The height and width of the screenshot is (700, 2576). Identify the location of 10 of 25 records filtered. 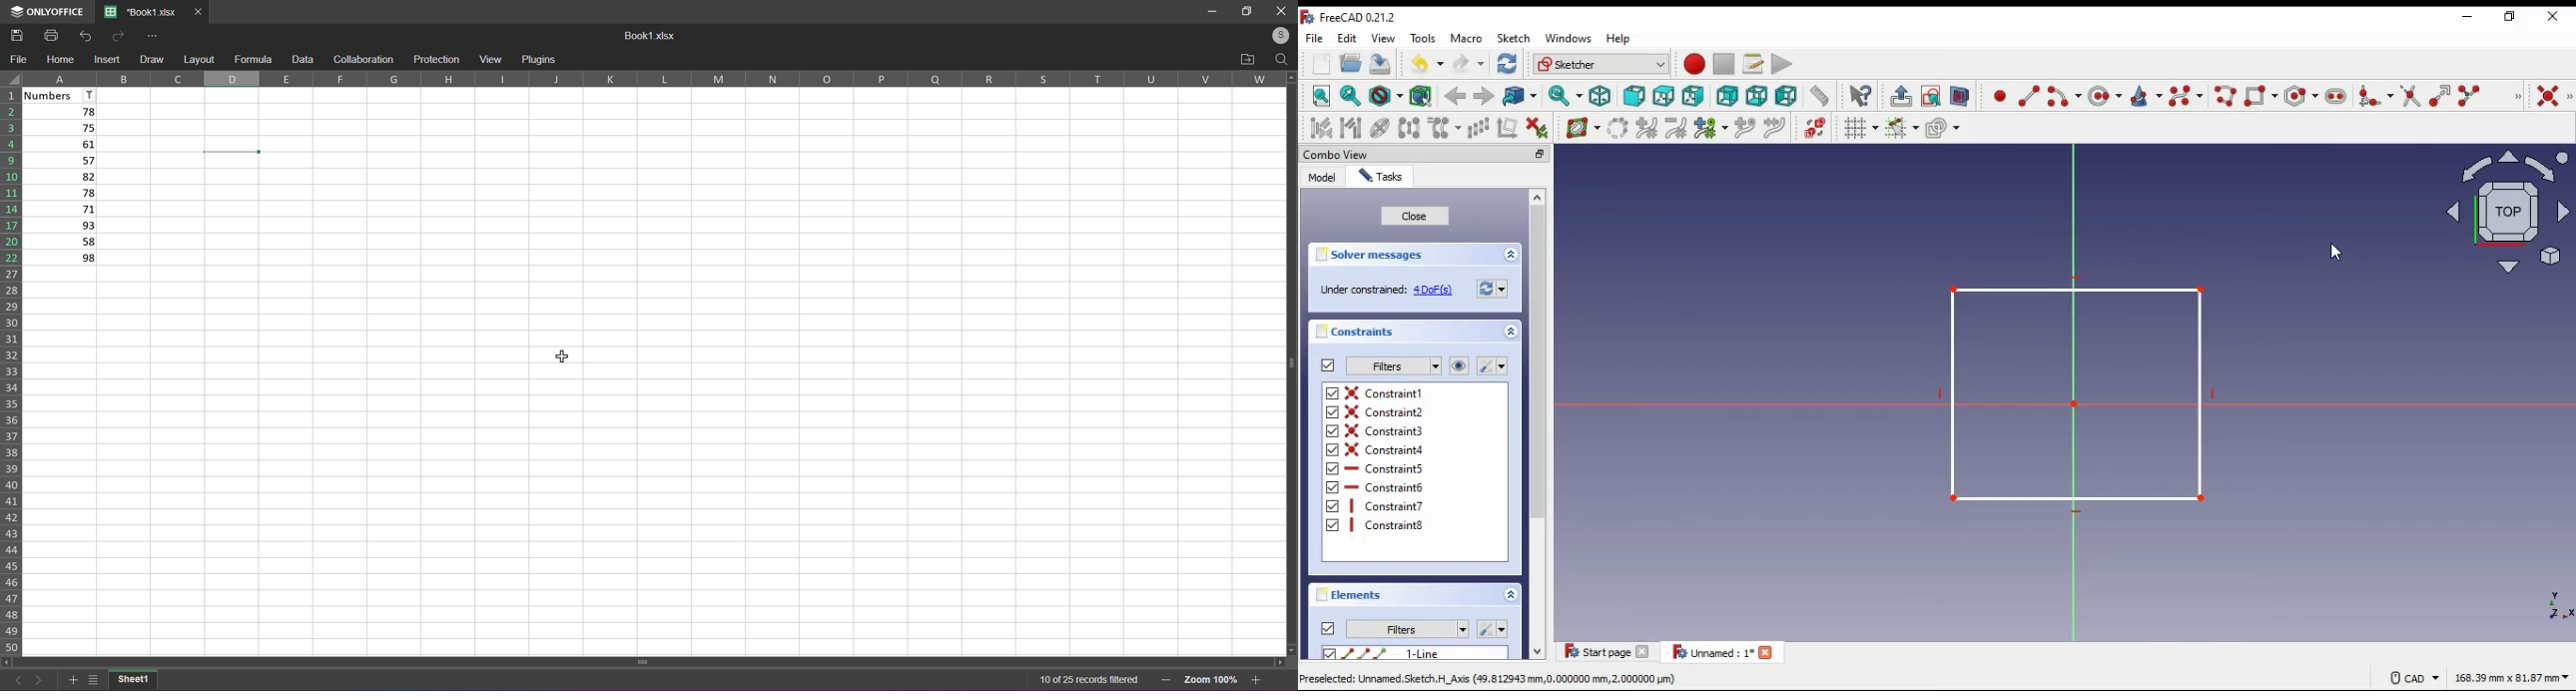
(1089, 681).